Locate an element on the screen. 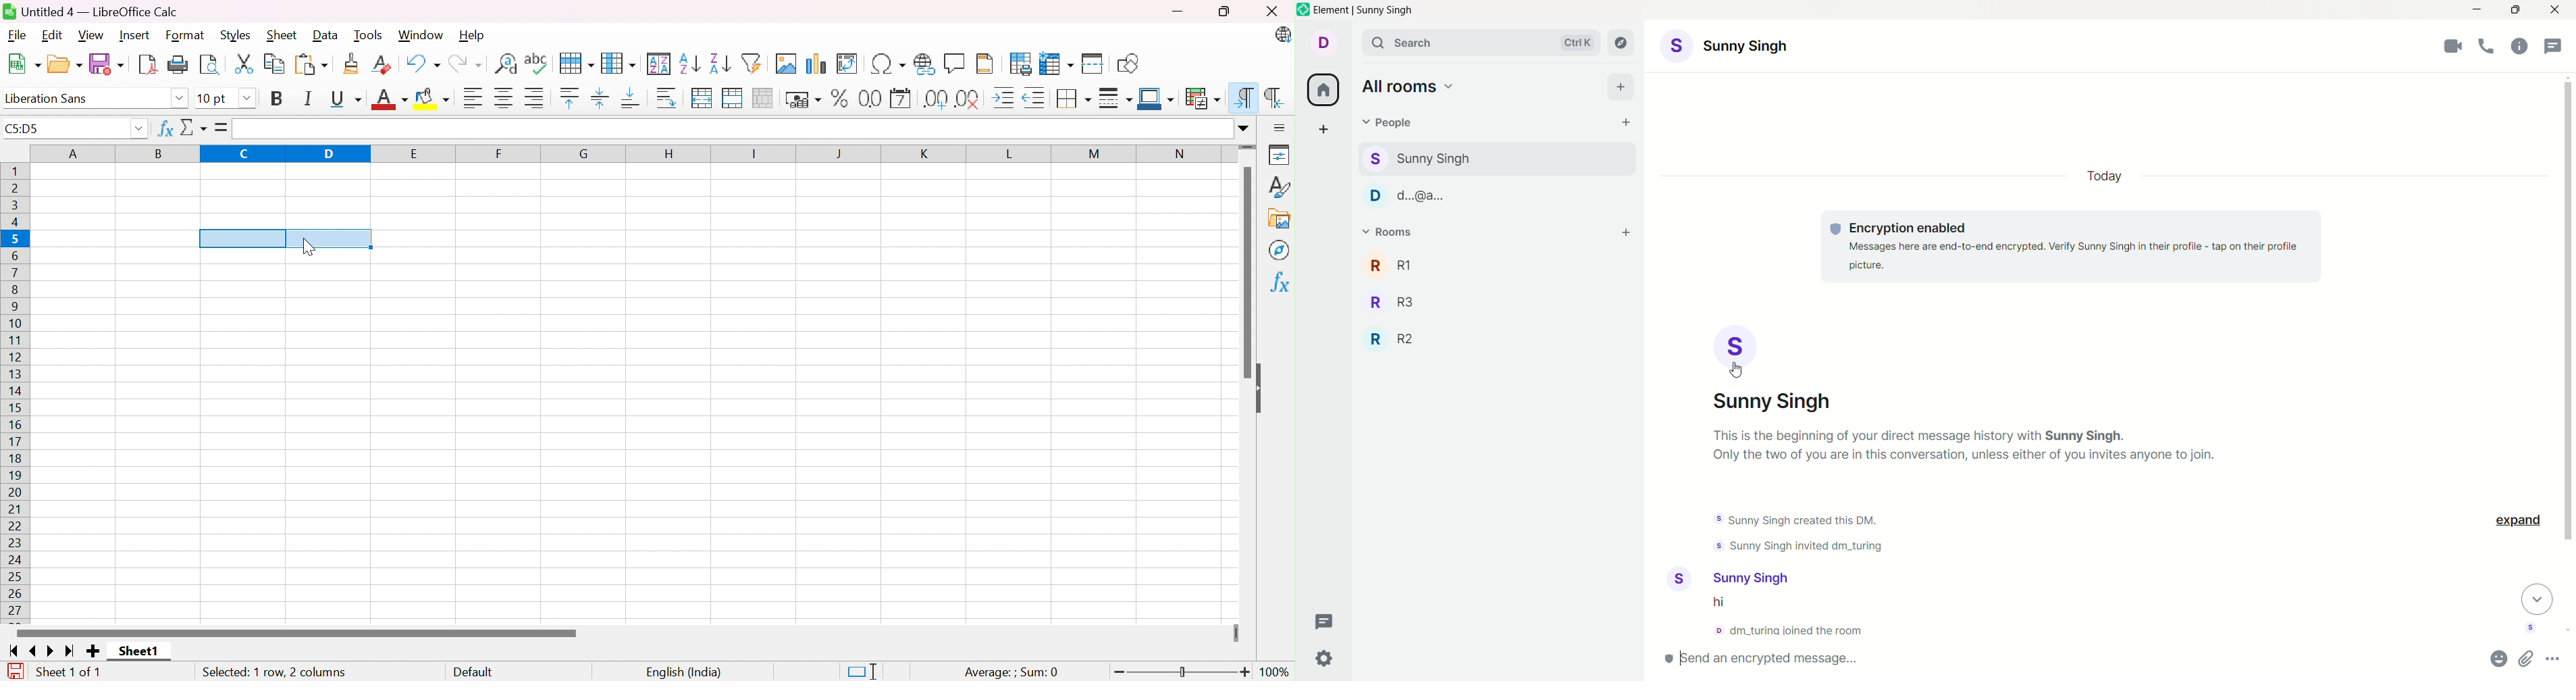 This screenshot has width=2576, height=700. Print is located at coordinates (180, 64).